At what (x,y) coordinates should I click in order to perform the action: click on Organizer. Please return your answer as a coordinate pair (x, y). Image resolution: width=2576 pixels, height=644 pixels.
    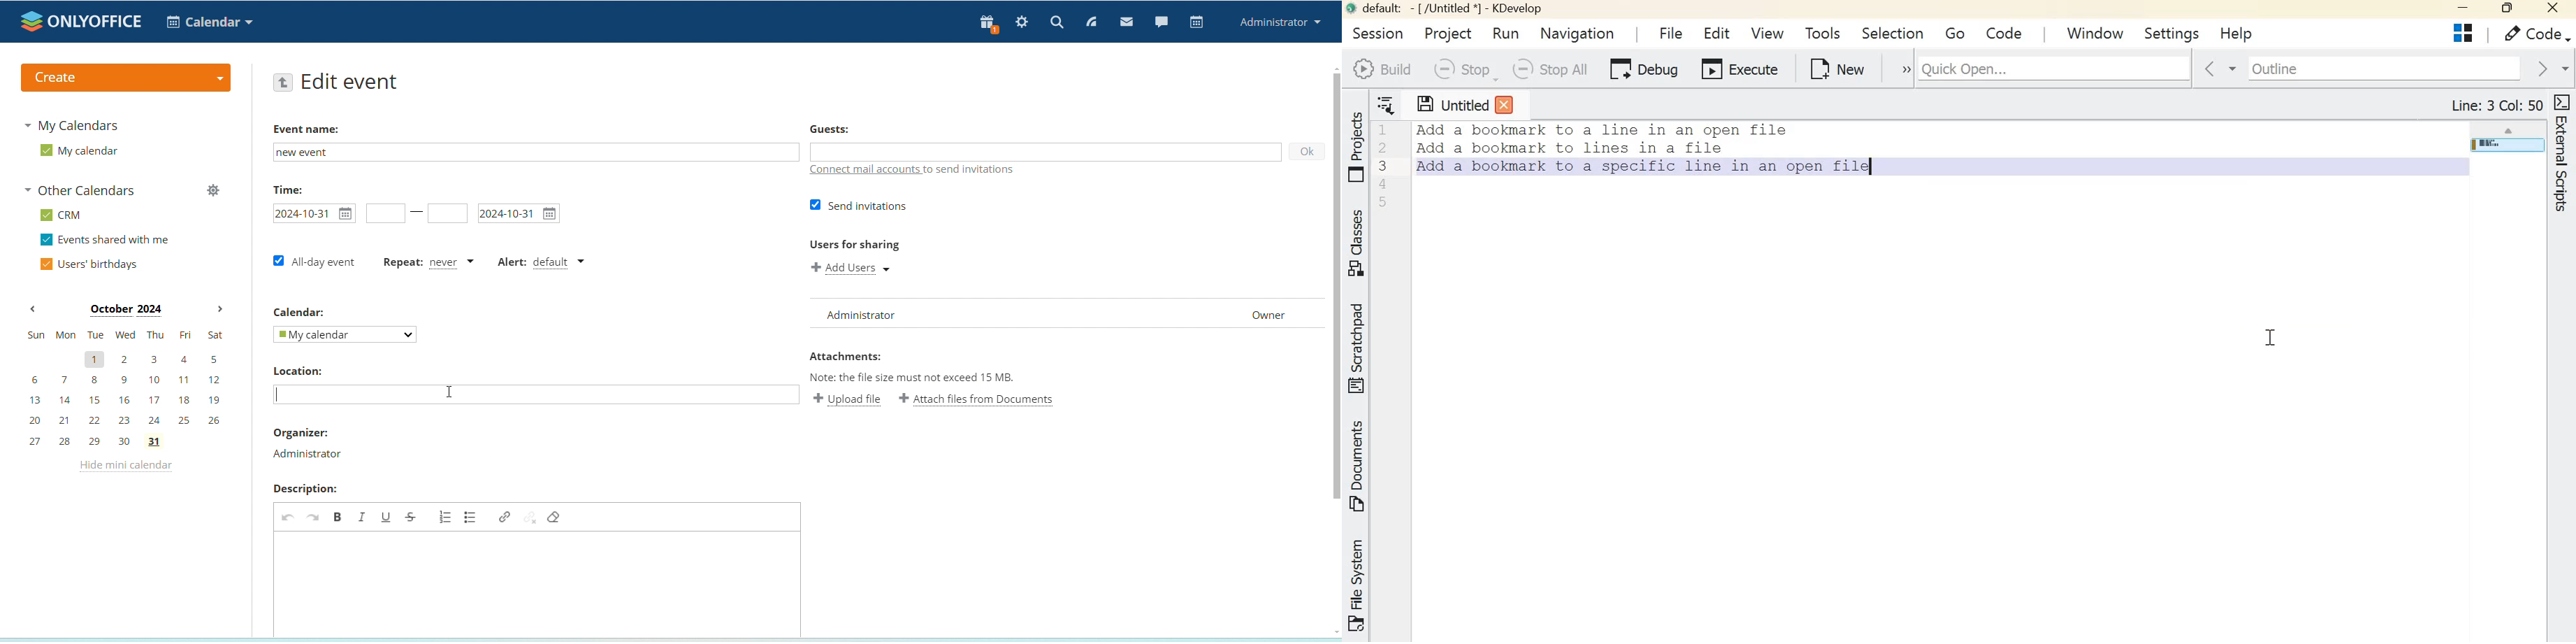
    Looking at the image, I should click on (299, 432).